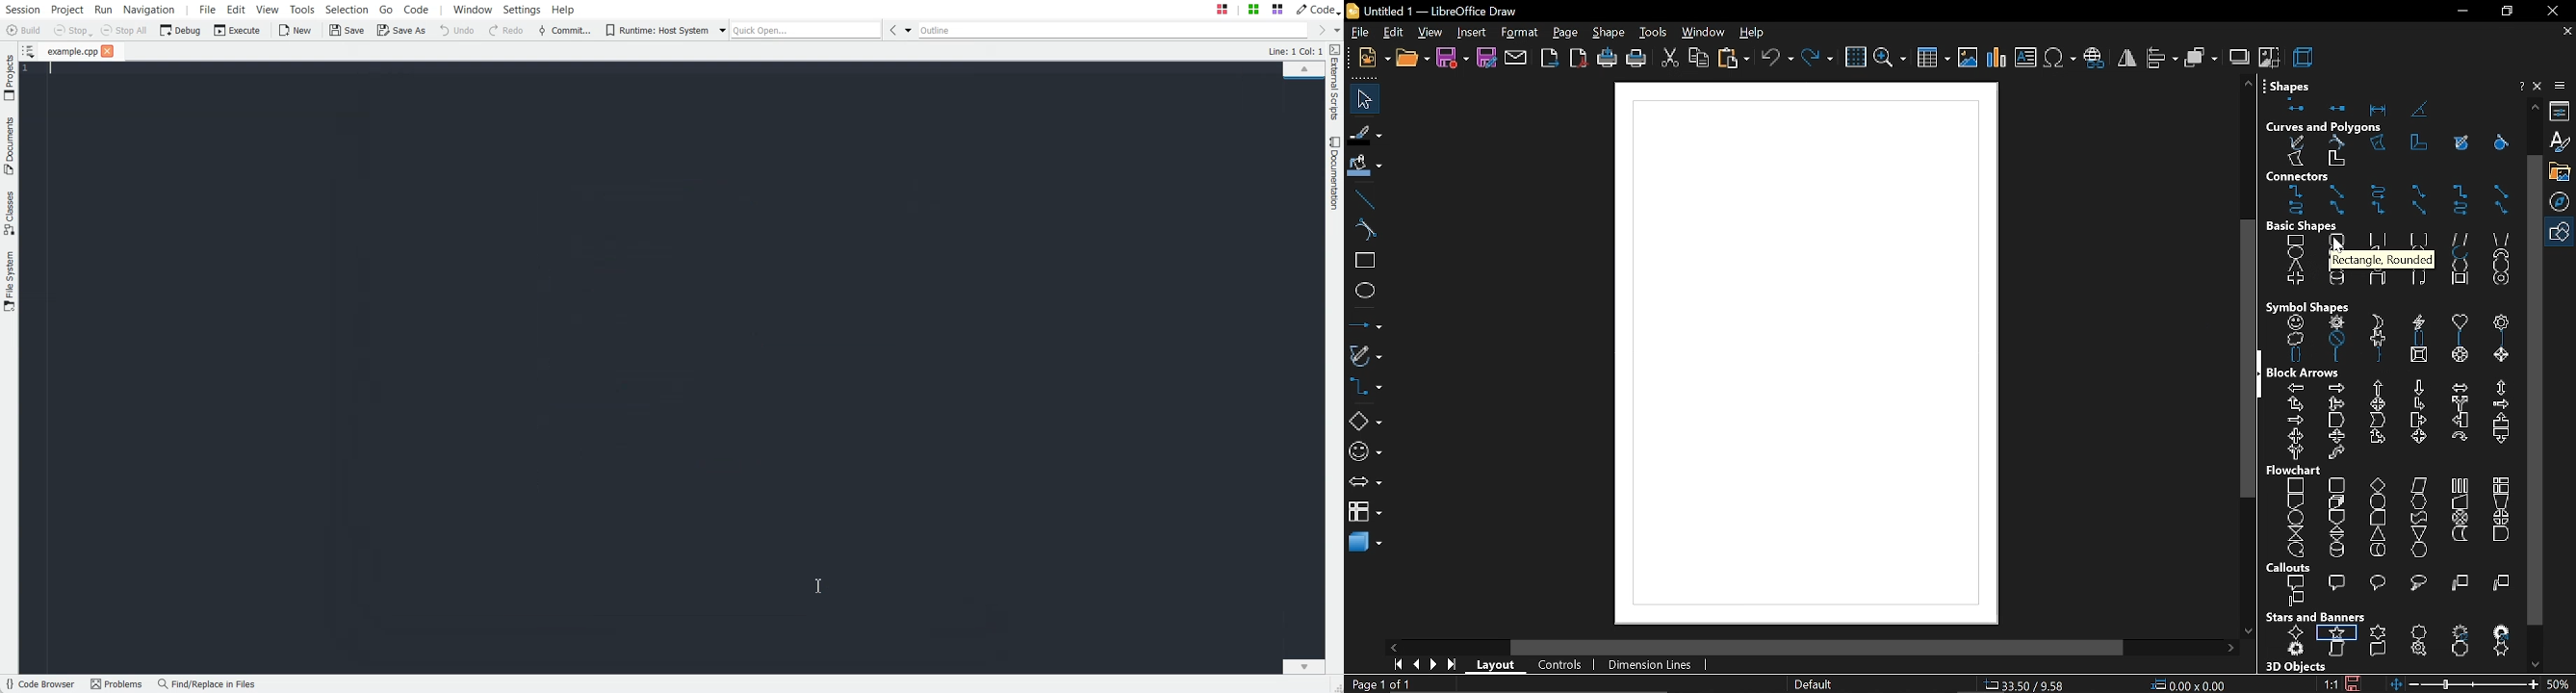 The image size is (2576, 700). I want to click on current page, so click(1380, 684).